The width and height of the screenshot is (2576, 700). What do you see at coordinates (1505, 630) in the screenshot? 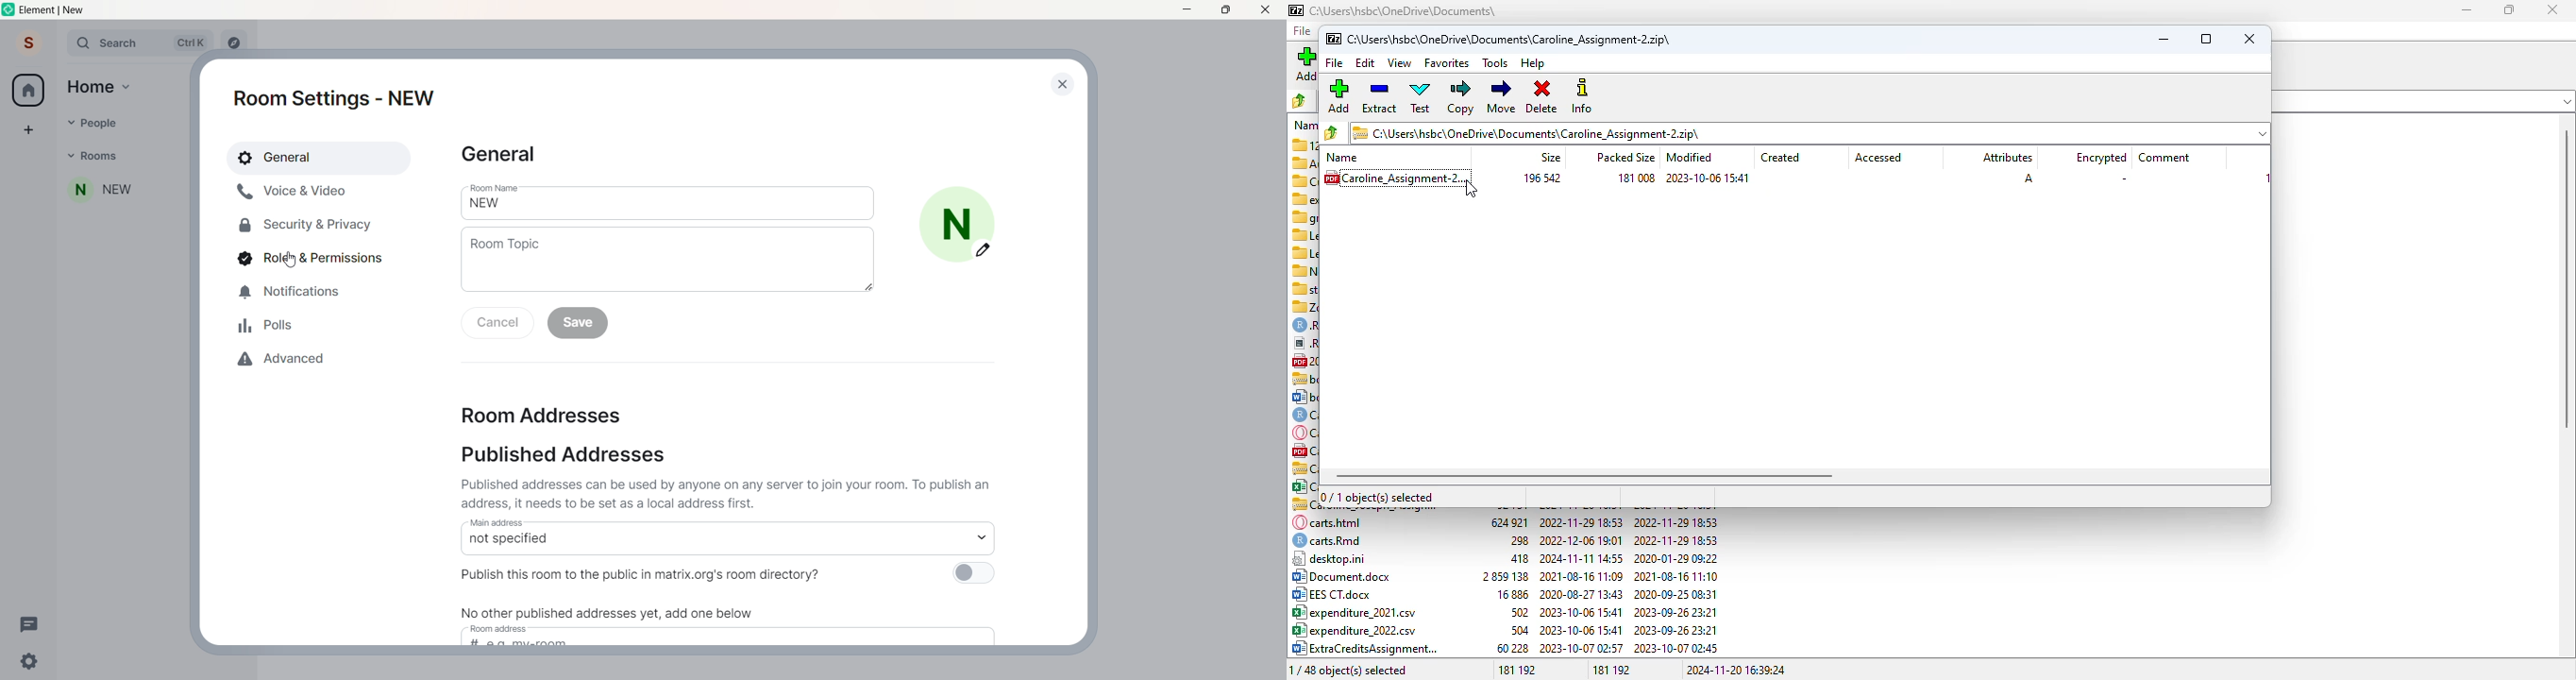
I see `8° expenditure_2022.csv 504 2023-10-06 15:41 2023-09-26 23:21` at bounding box center [1505, 630].